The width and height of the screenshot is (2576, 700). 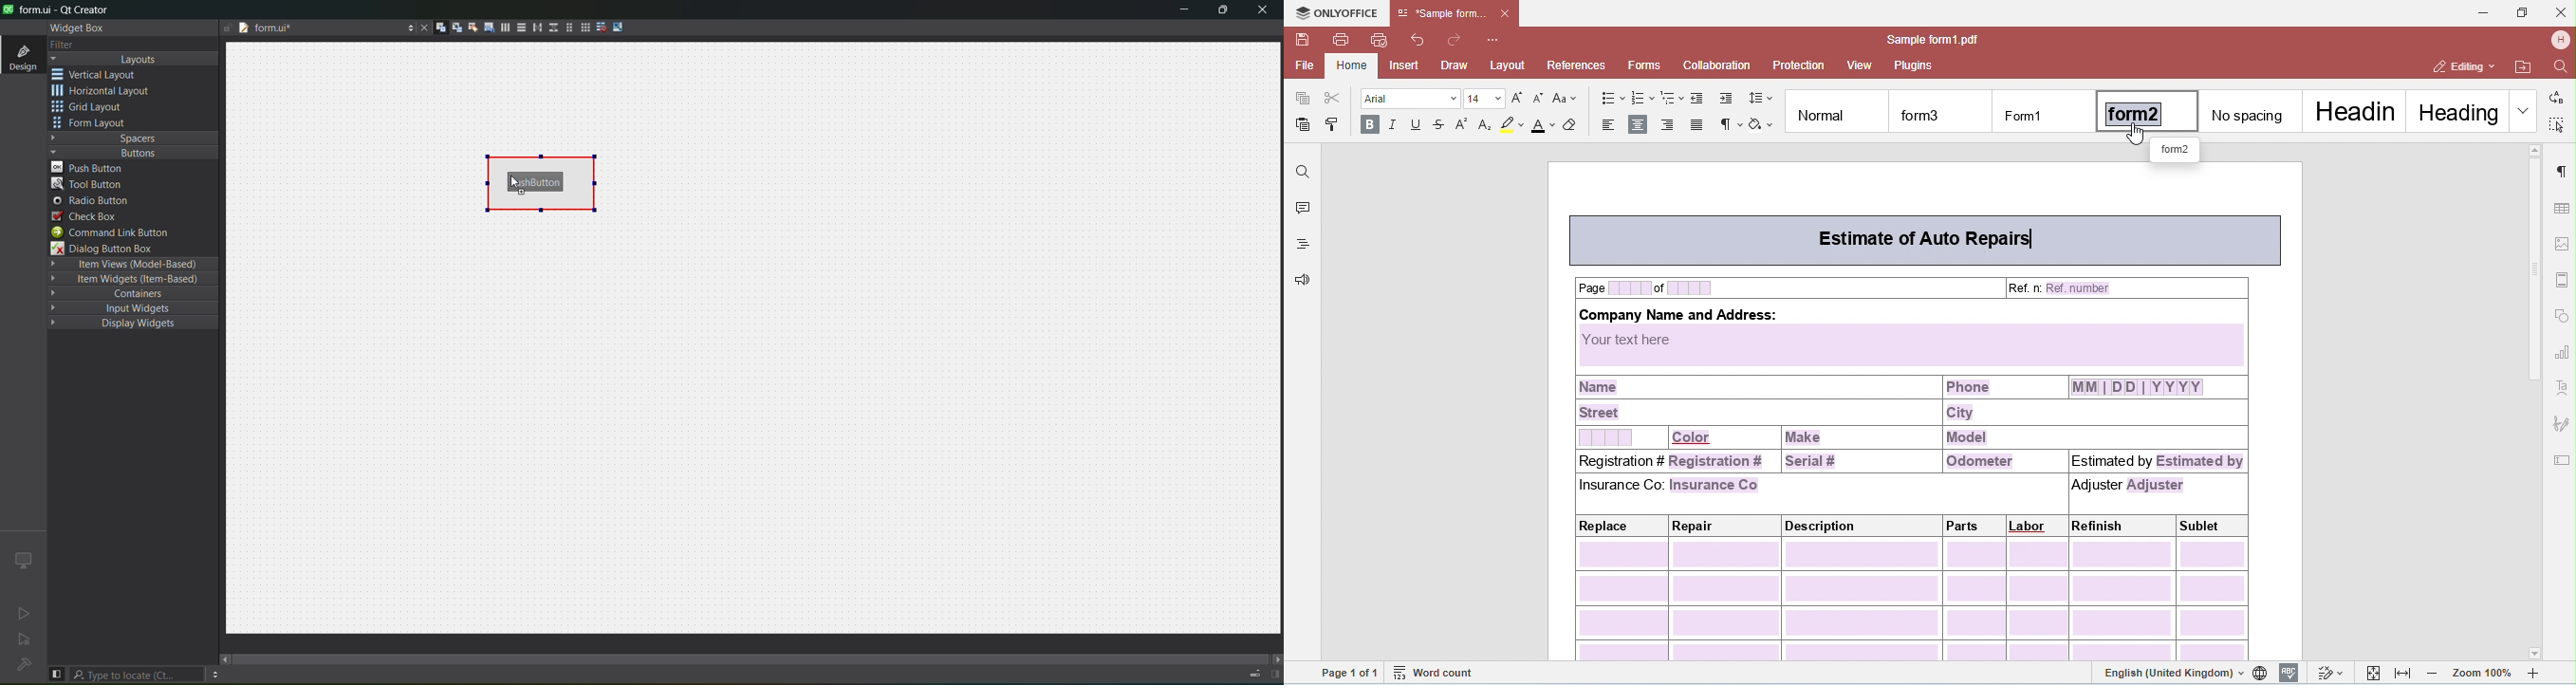 I want to click on options, so click(x=407, y=26).